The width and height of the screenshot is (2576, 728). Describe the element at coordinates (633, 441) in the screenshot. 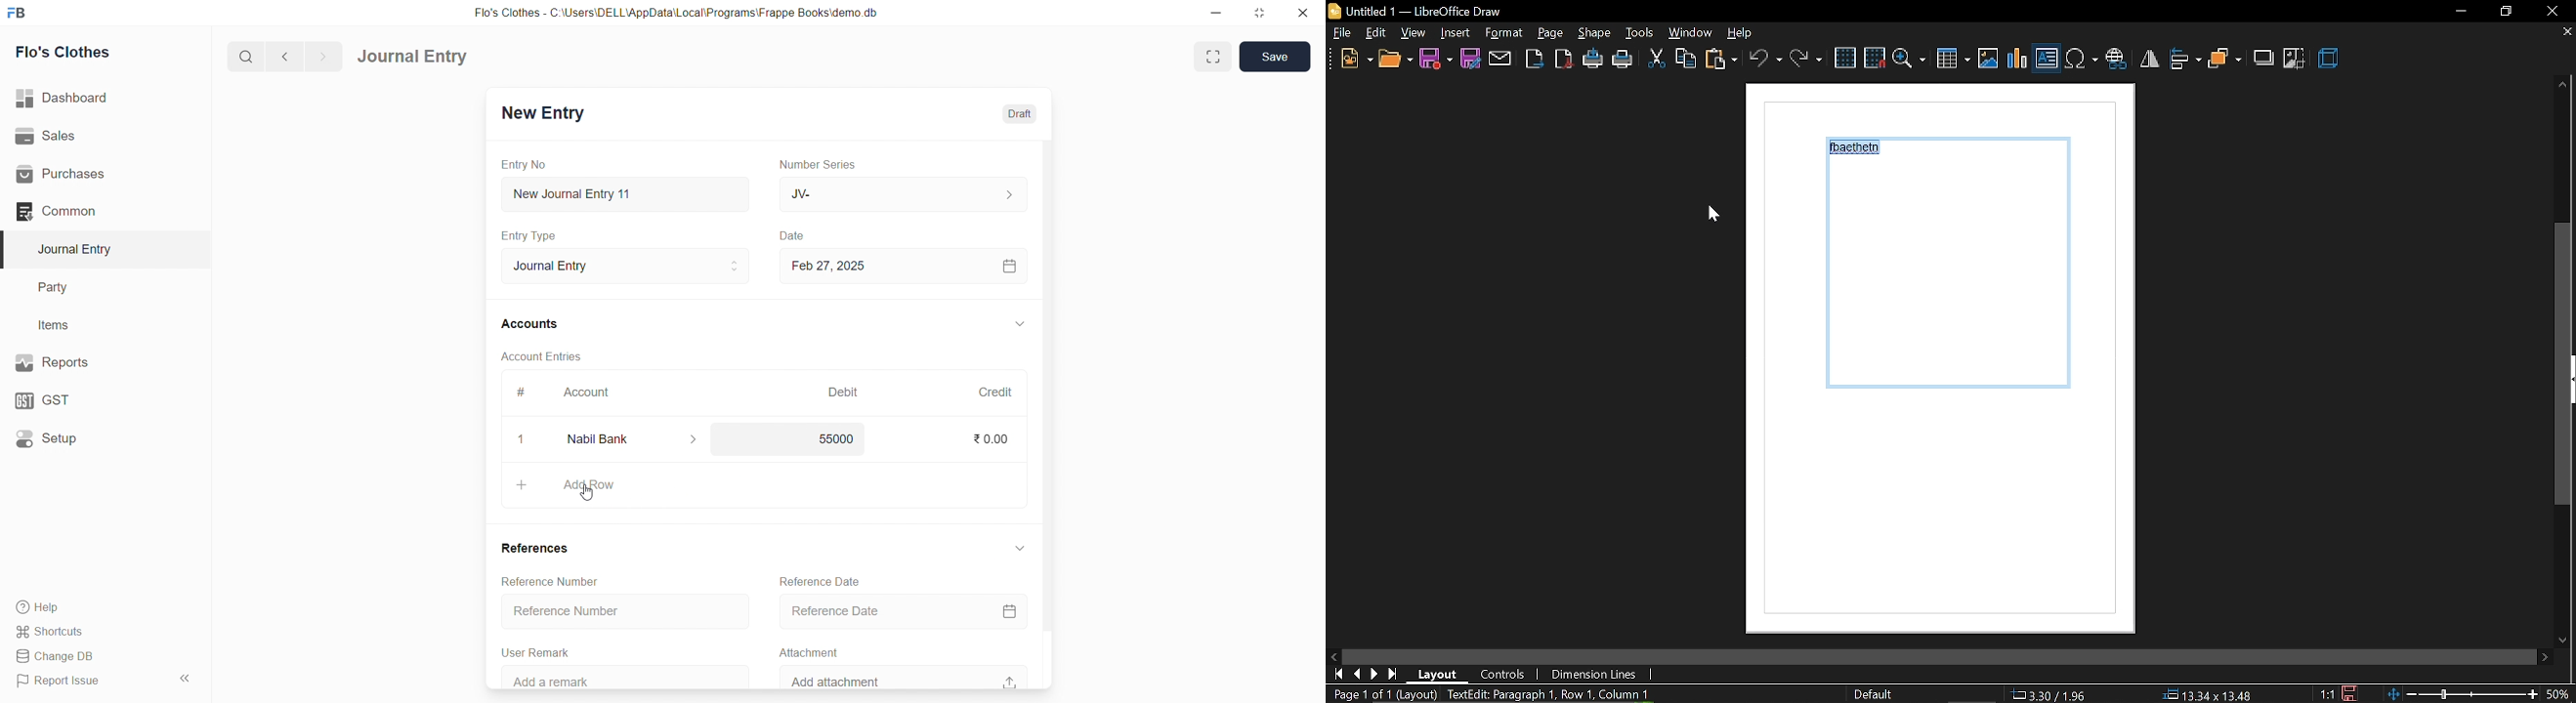

I see `Nabil Bank` at that location.